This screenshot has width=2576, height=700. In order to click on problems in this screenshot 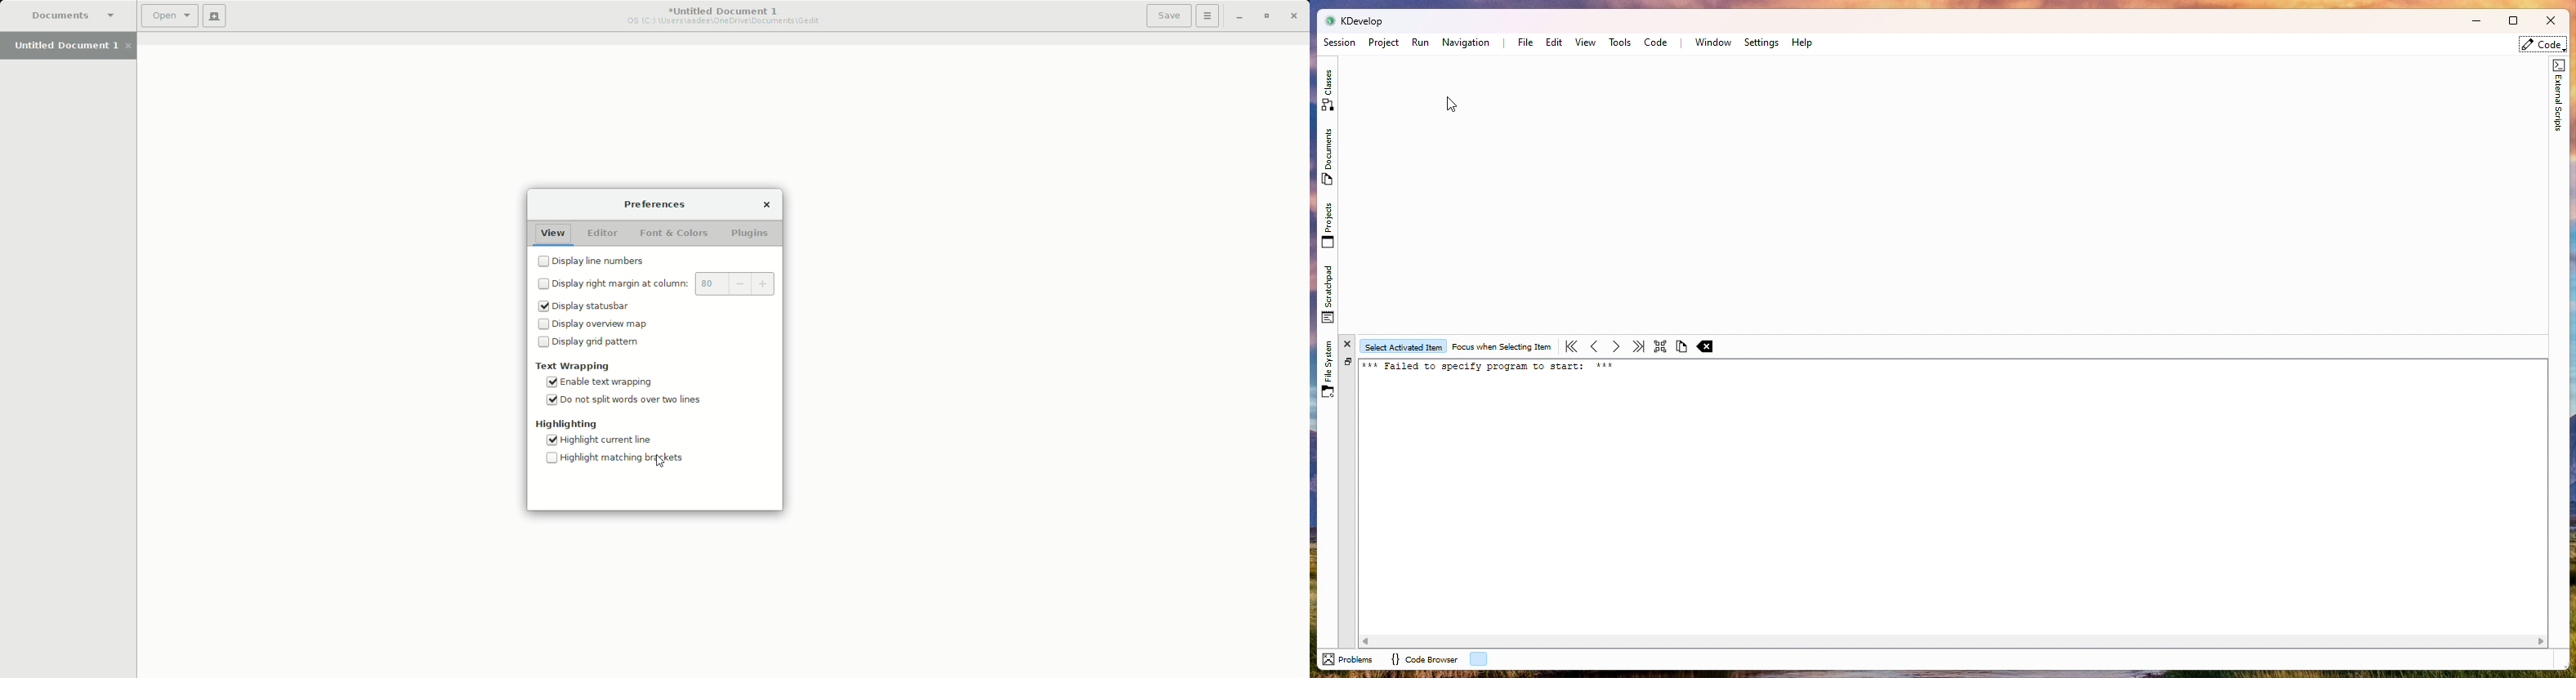, I will do `click(1348, 659)`.